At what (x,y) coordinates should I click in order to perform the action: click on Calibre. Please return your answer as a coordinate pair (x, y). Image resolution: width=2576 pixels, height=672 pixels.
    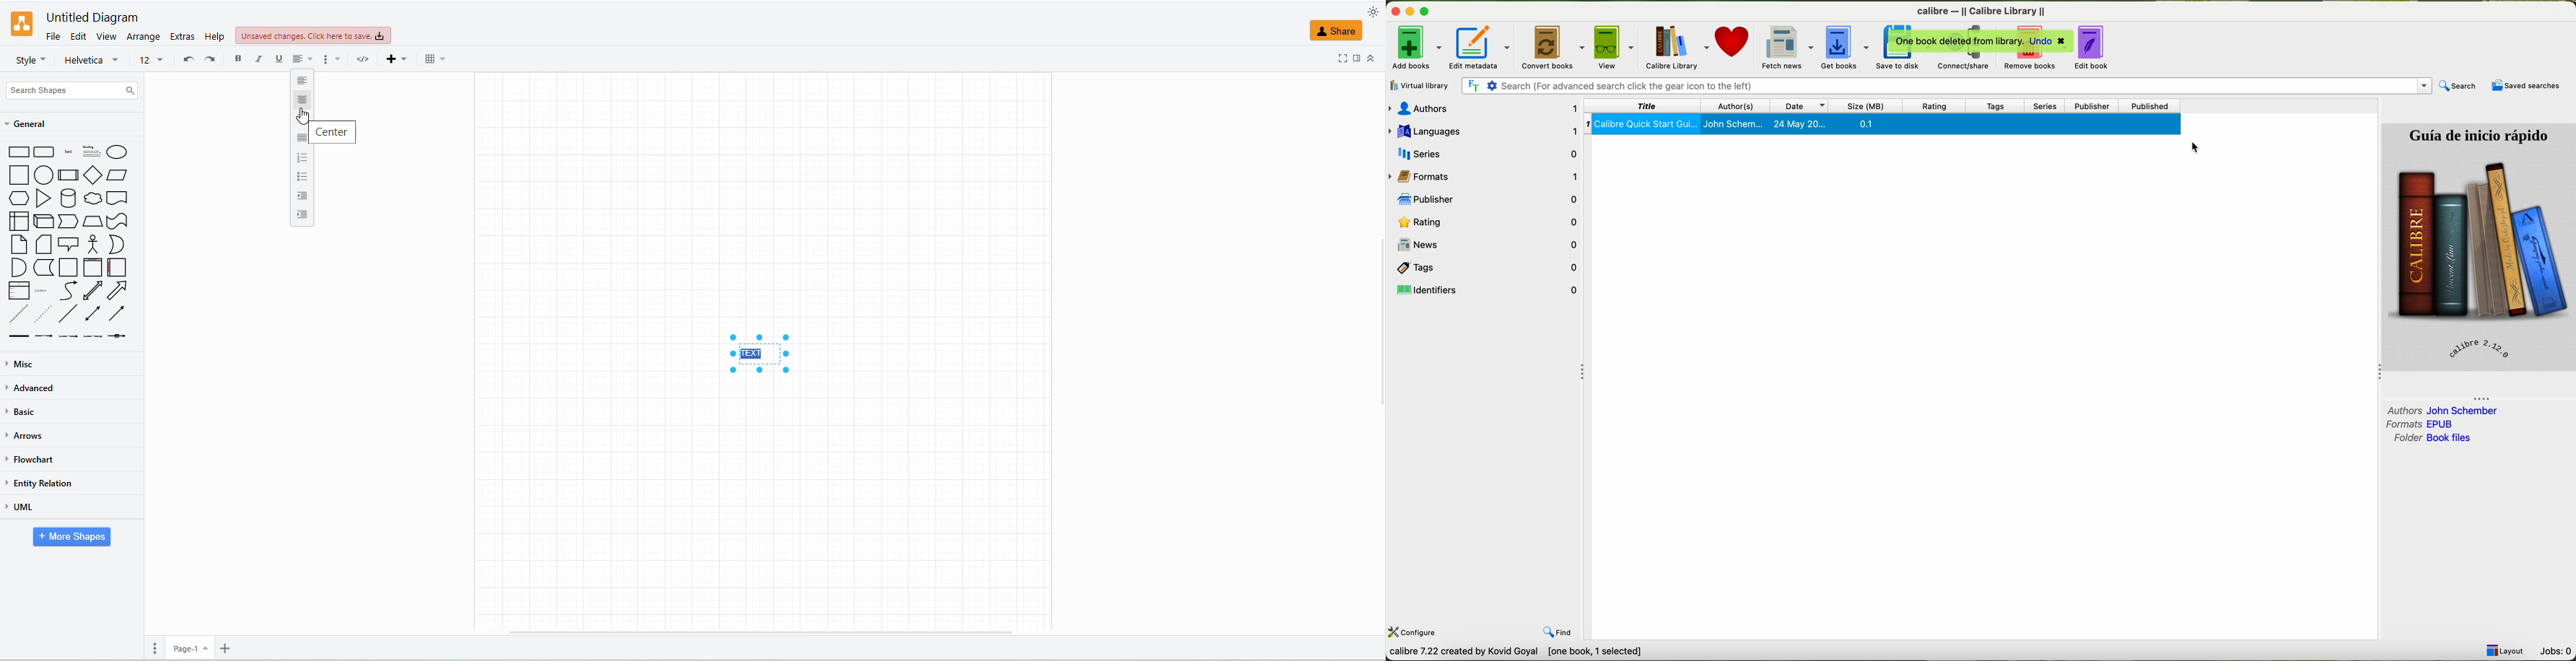
    Looking at the image, I should click on (1981, 11).